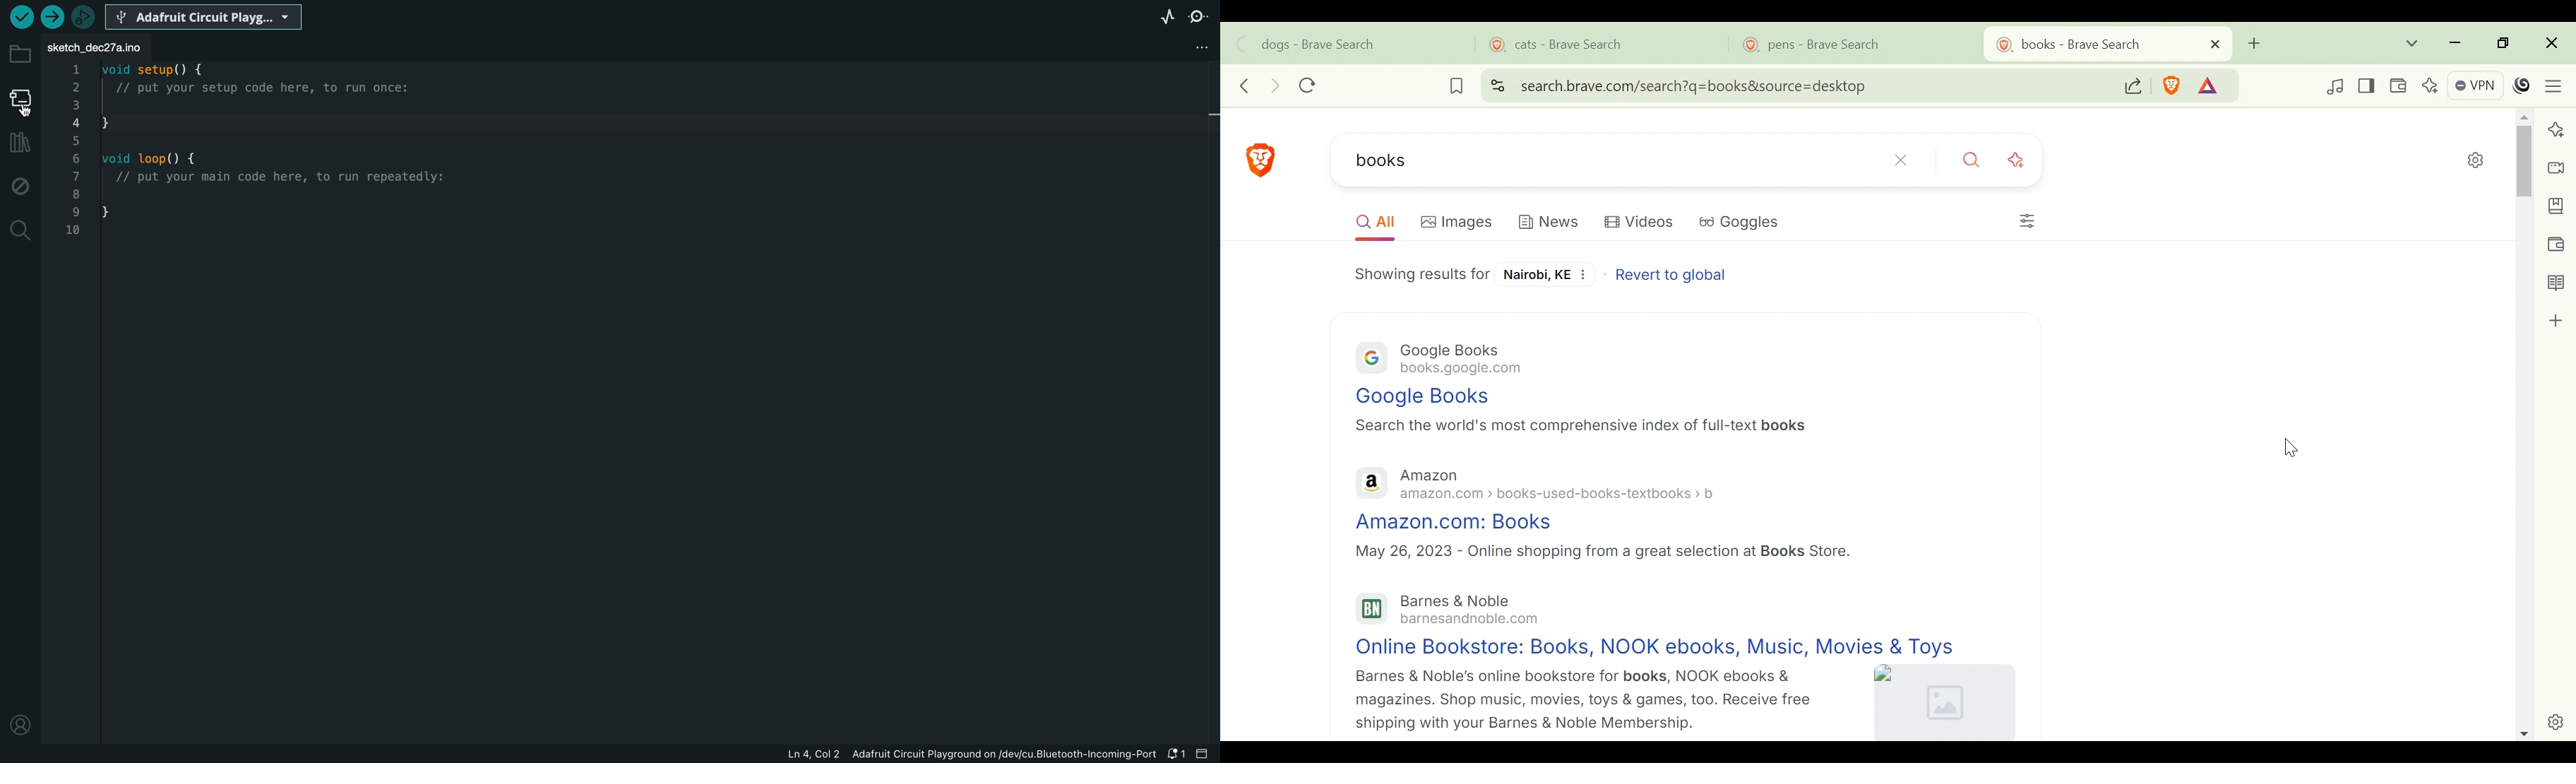 This screenshot has height=784, width=2576. I want to click on BOOKMARK, so click(1452, 86).